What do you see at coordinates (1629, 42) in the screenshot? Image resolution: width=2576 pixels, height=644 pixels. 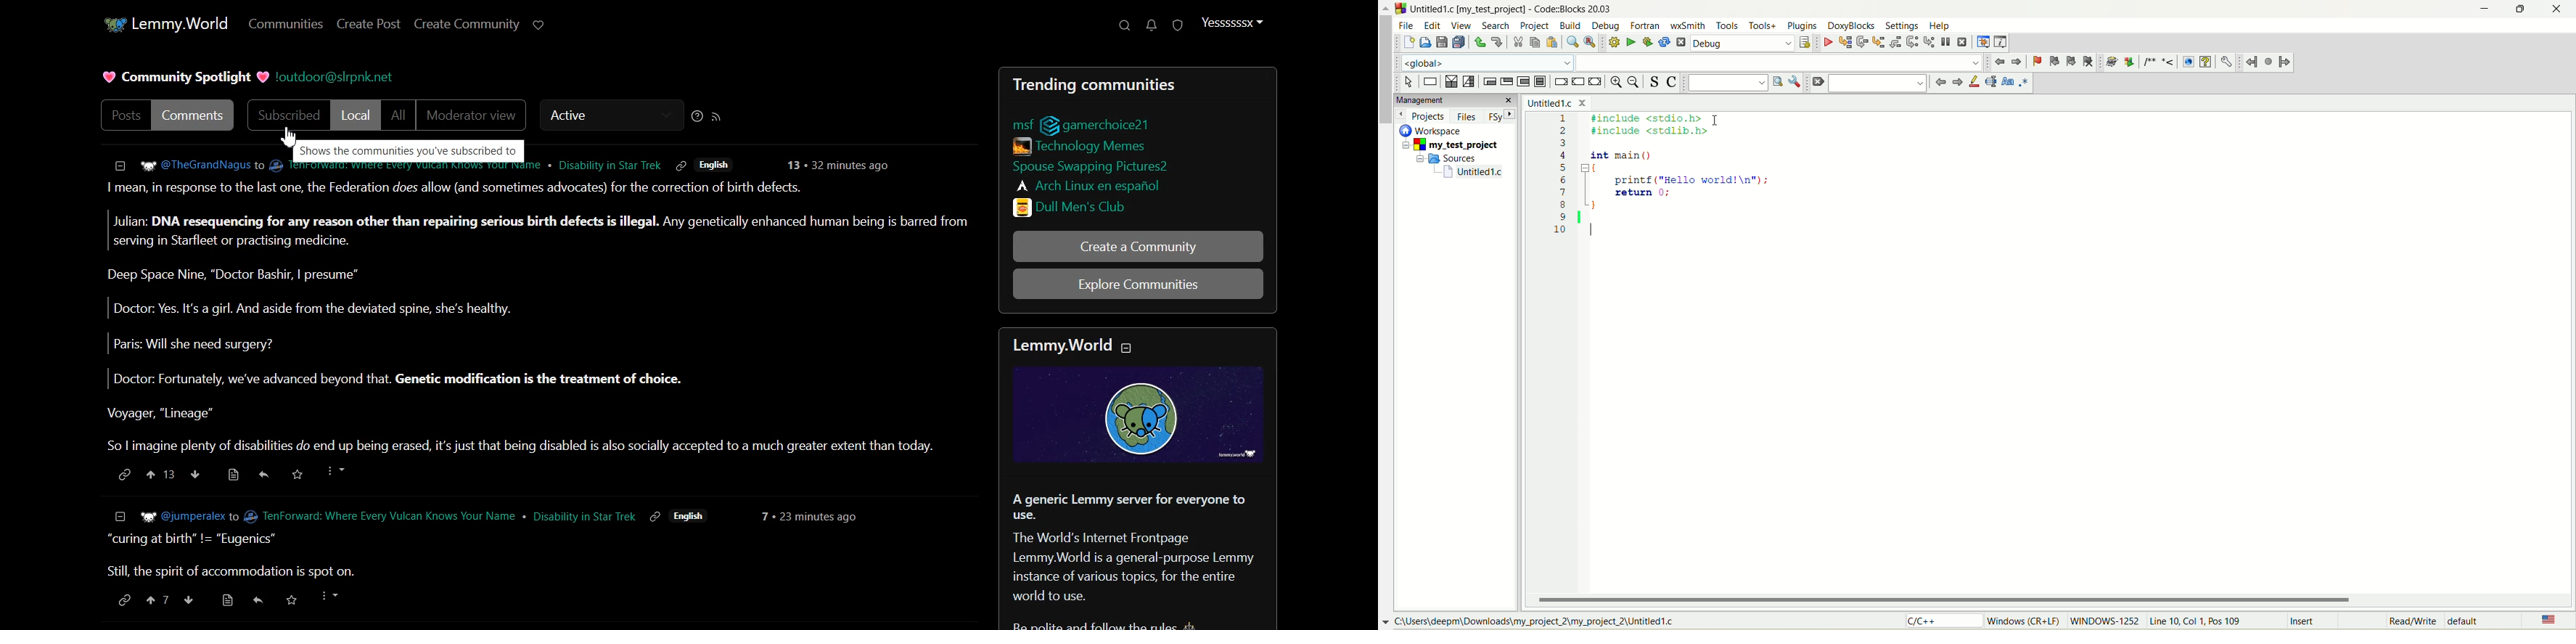 I see `run` at bounding box center [1629, 42].